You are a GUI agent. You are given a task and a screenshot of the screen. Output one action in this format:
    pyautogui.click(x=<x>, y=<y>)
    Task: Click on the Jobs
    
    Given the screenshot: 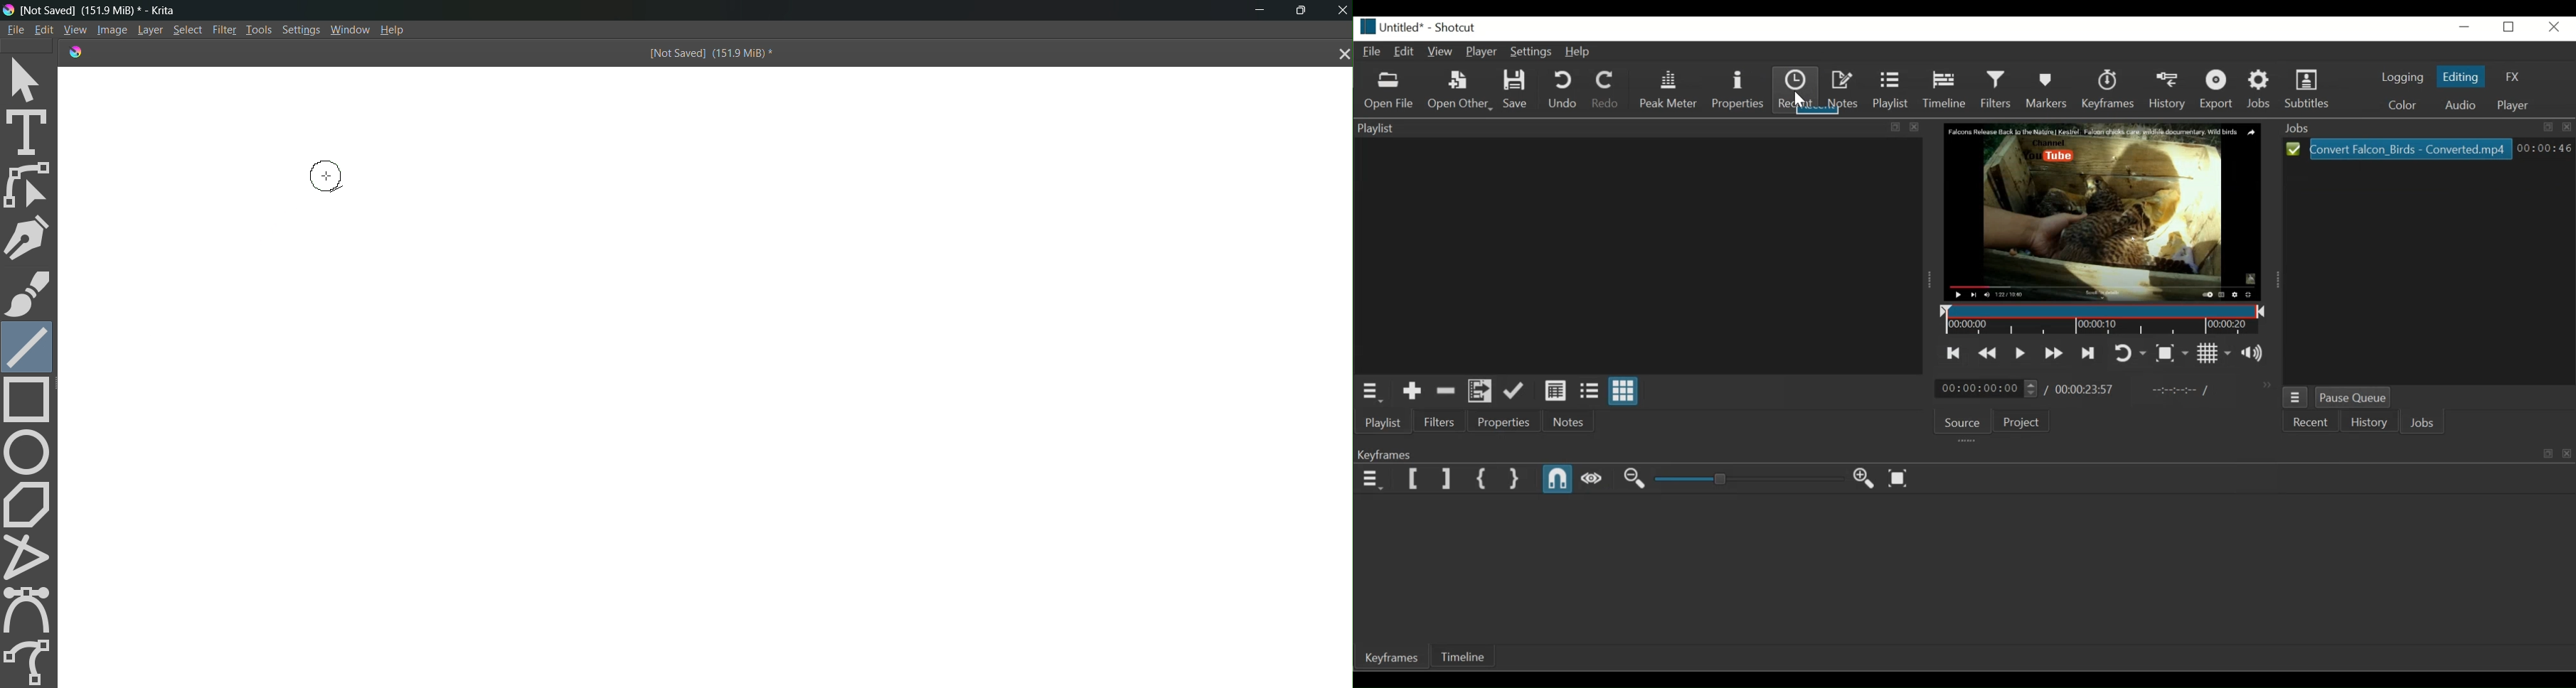 What is the action you would take?
    pyautogui.click(x=2422, y=421)
    